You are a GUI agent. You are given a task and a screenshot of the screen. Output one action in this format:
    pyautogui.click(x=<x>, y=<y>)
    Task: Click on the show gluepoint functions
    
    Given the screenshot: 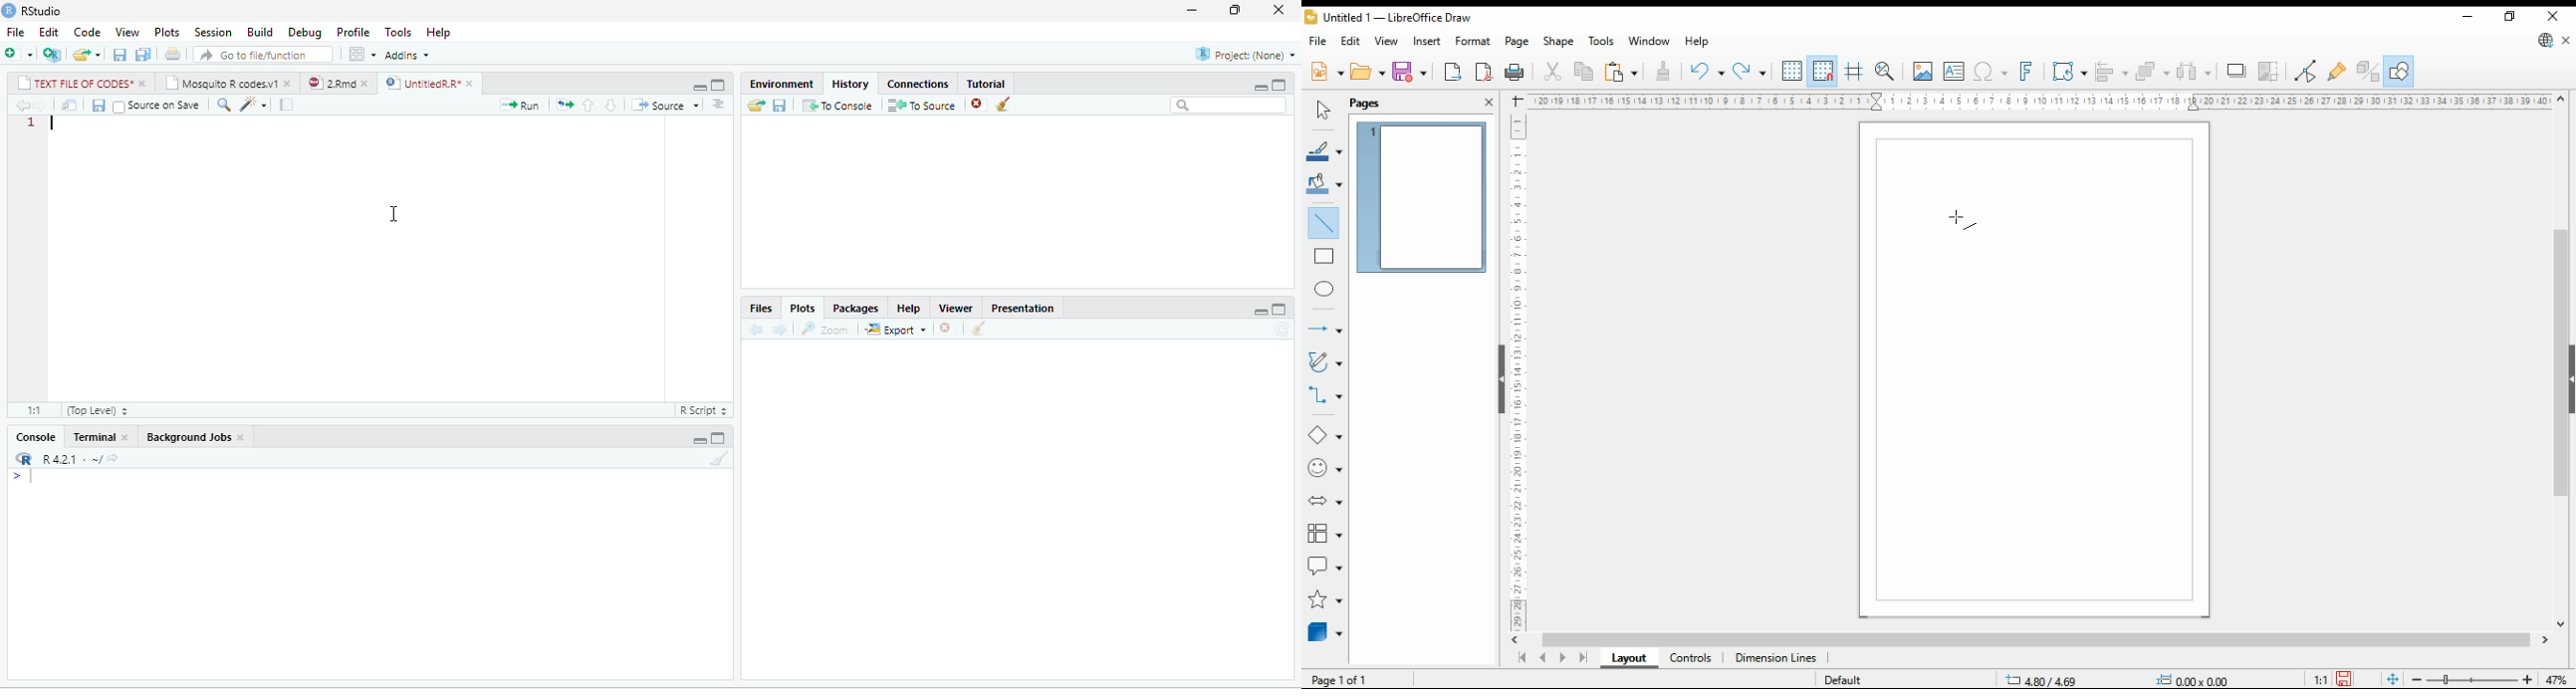 What is the action you would take?
    pyautogui.click(x=2337, y=71)
    